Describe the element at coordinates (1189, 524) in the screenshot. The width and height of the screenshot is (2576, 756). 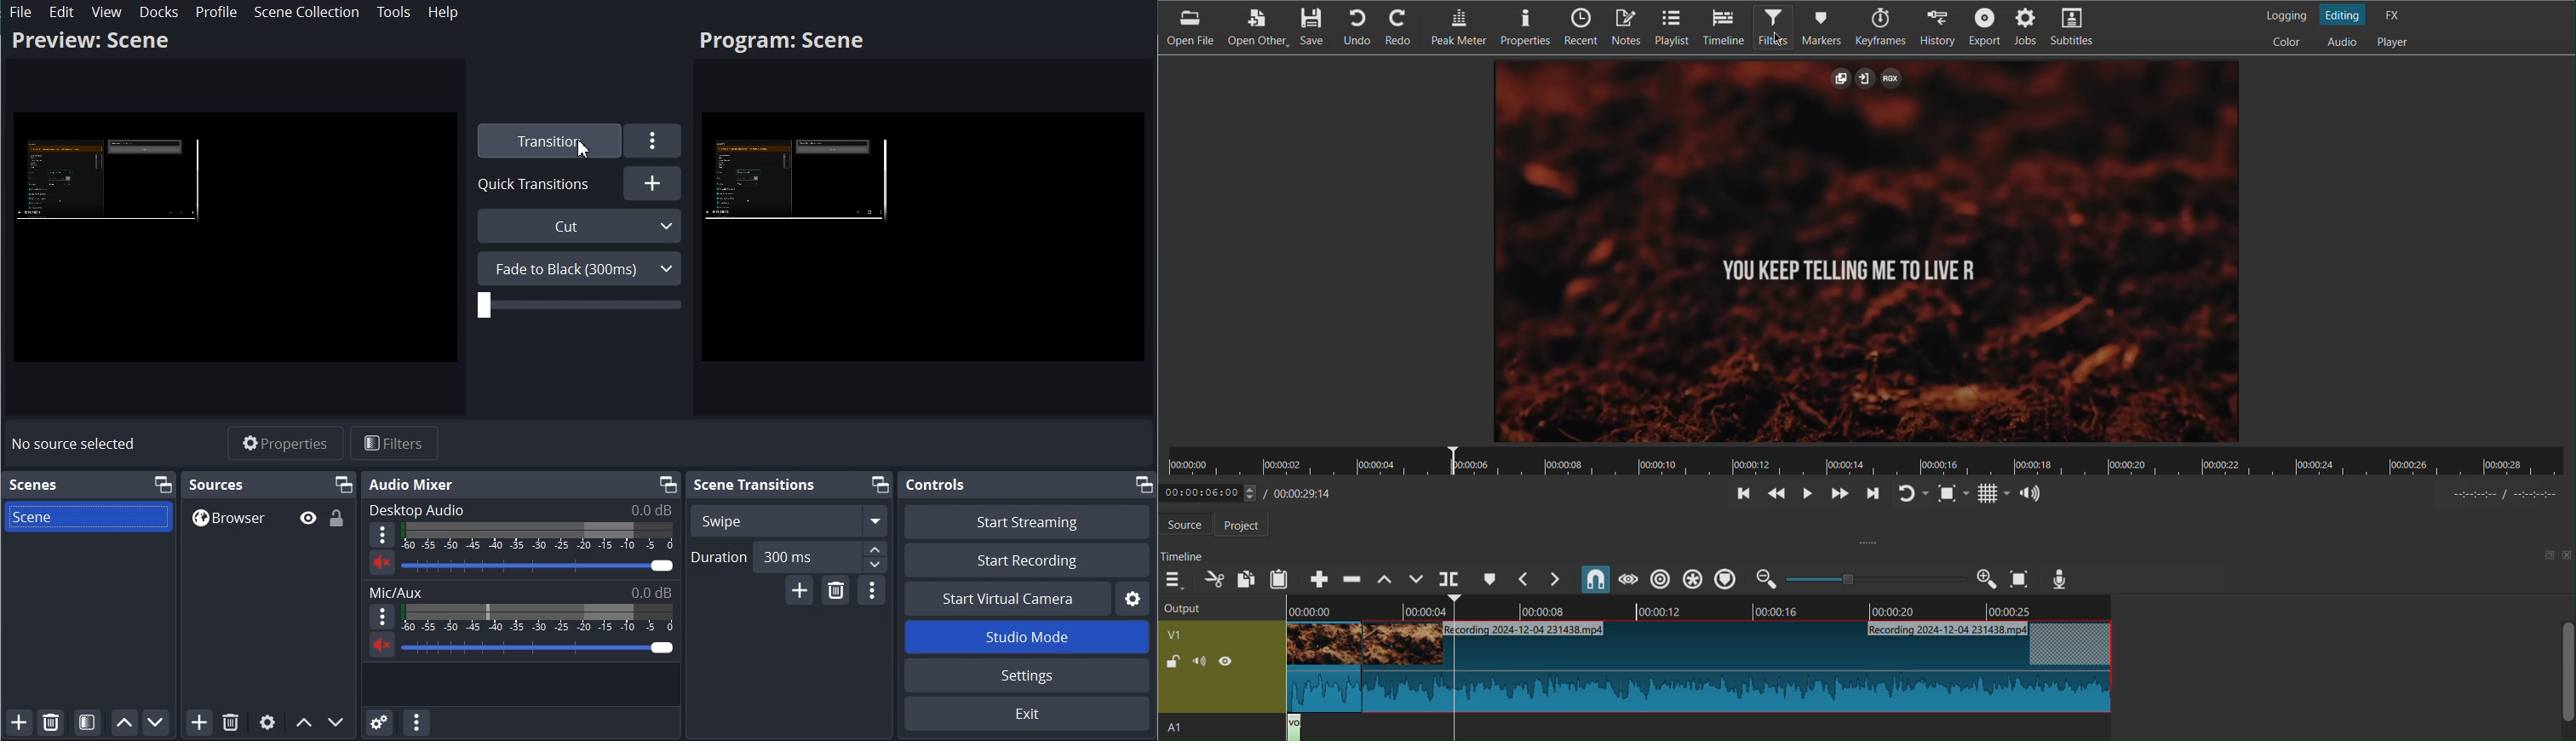
I see `Source` at that location.